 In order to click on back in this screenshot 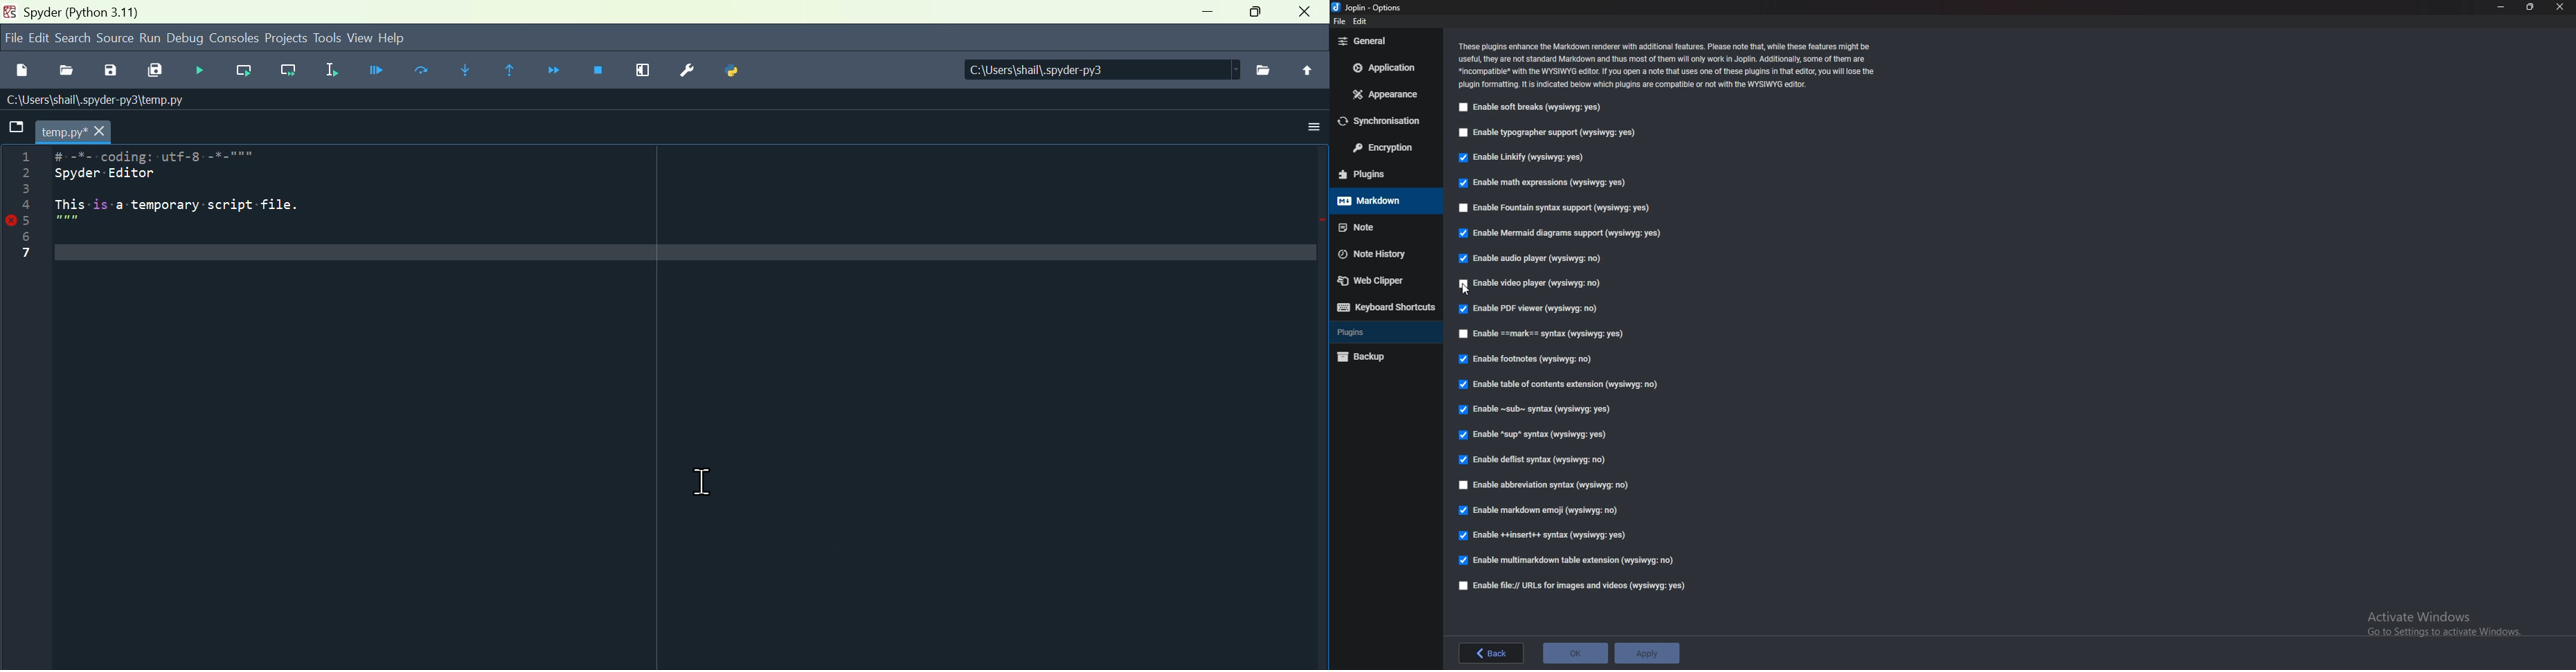, I will do `click(1492, 653)`.